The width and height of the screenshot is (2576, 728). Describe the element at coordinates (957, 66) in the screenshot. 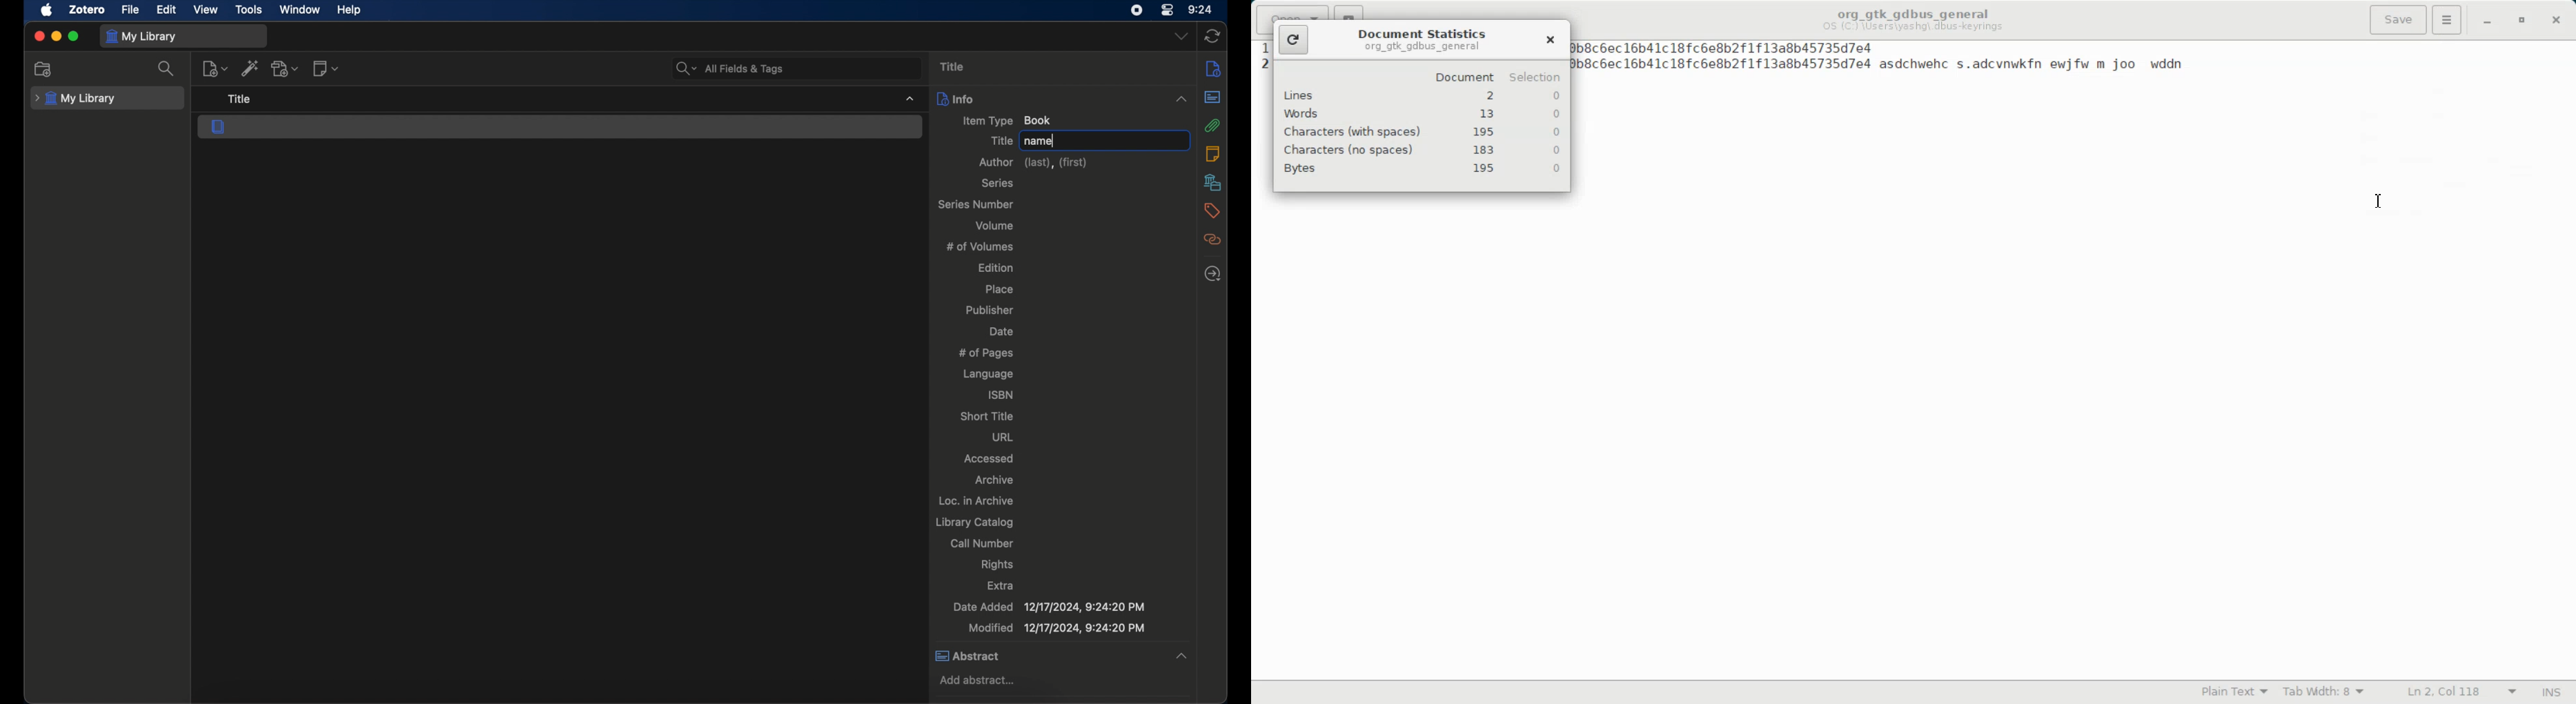

I see `title` at that location.